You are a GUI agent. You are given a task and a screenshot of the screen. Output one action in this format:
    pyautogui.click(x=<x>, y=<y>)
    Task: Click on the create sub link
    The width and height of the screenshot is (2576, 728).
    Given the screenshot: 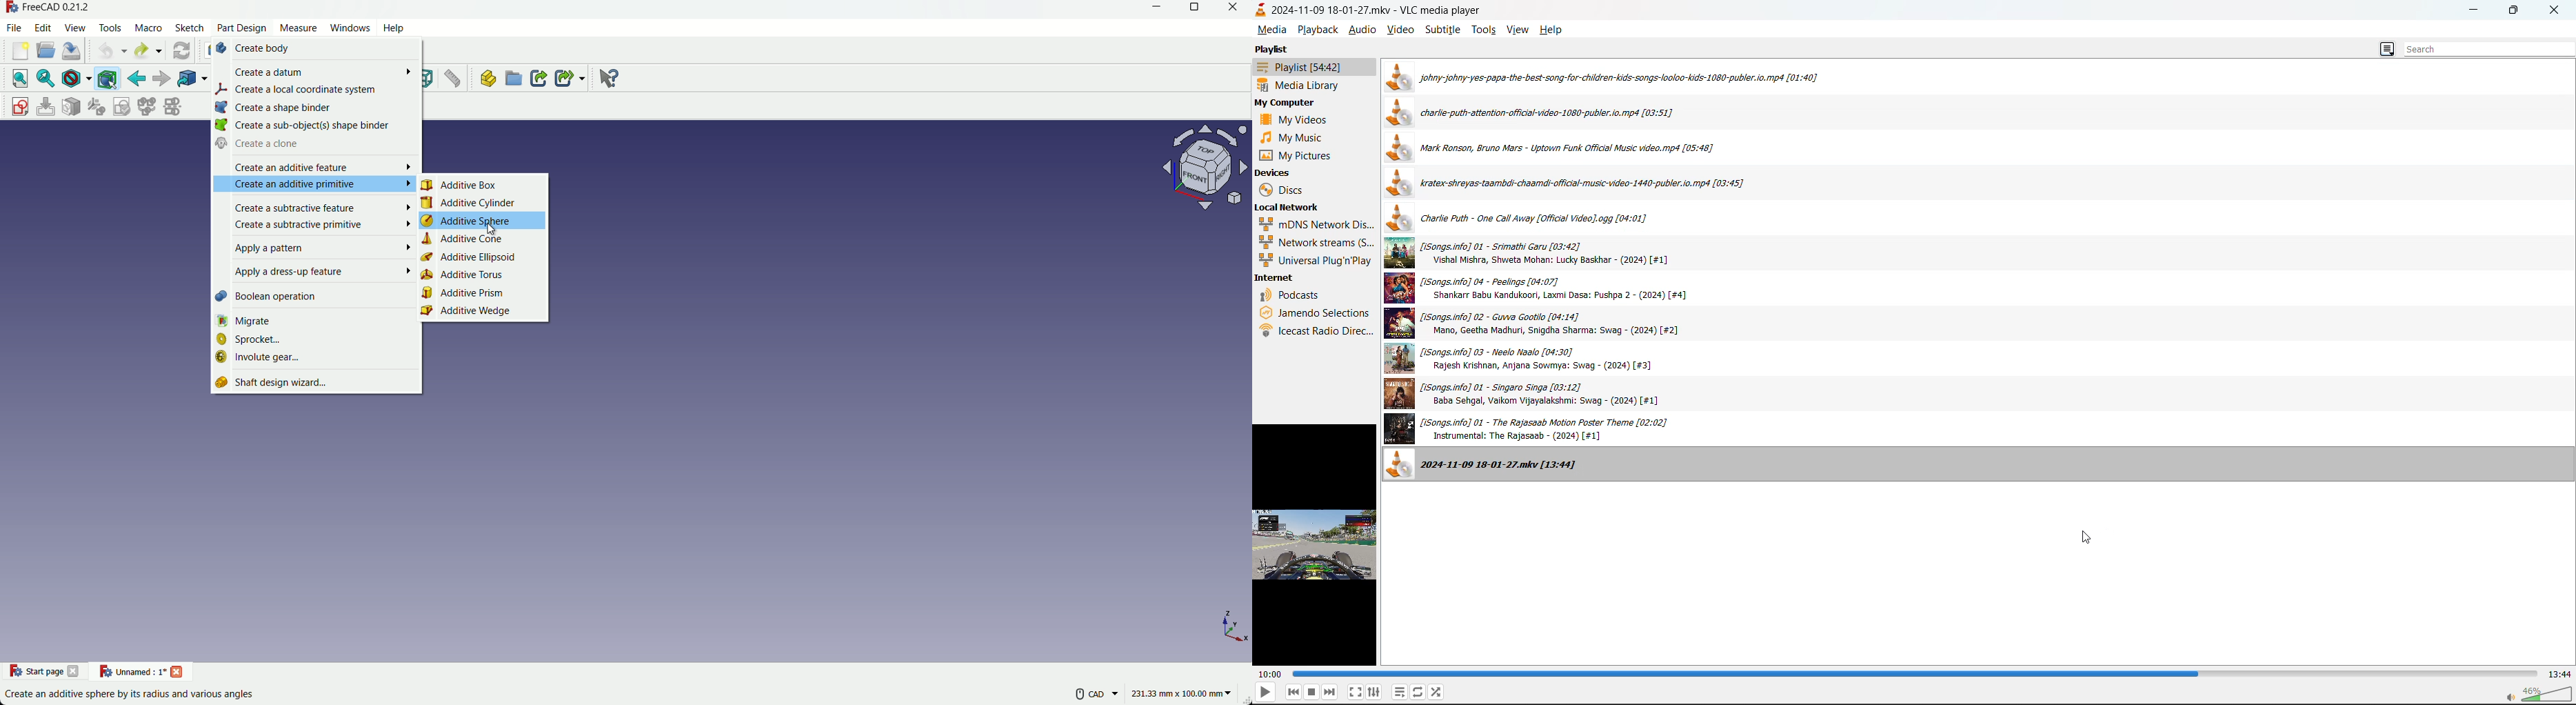 What is the action you would take?
    pyautogui.click(x=568, y=78)
    